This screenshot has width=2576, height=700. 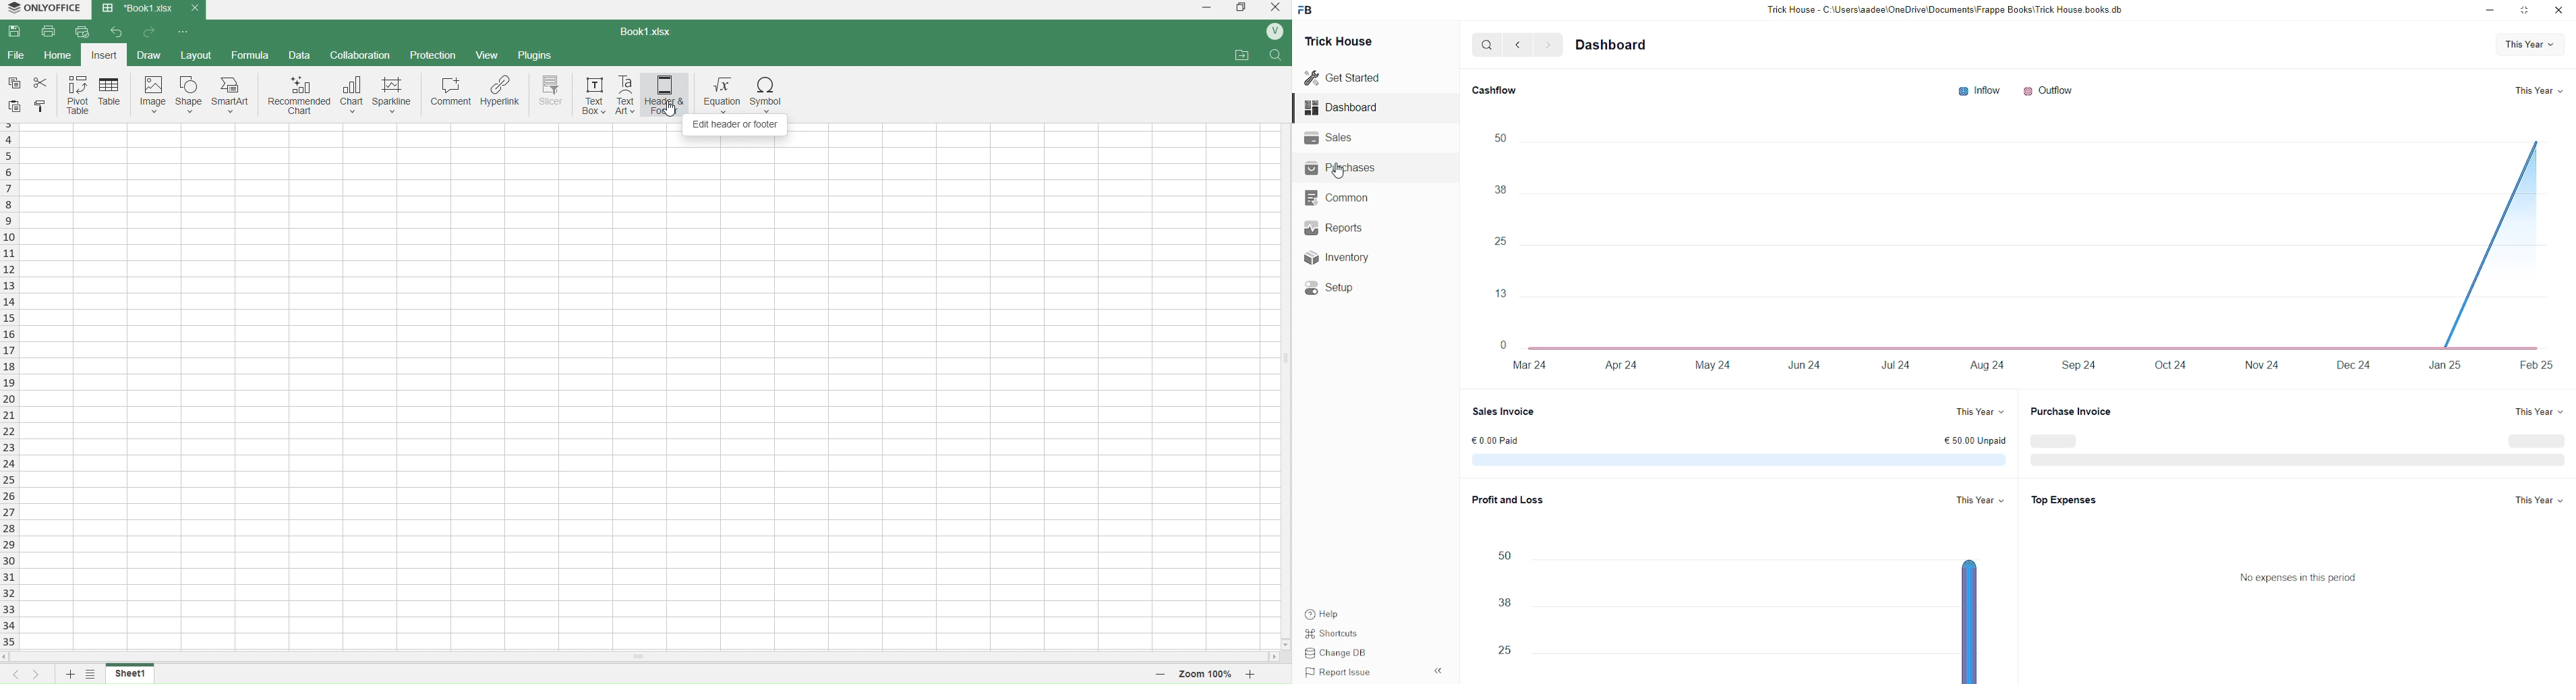 What do you see at coordinates (136, 9) in the screenshot?
I see `Book1.xlsx` at bounding box center [136, 9].